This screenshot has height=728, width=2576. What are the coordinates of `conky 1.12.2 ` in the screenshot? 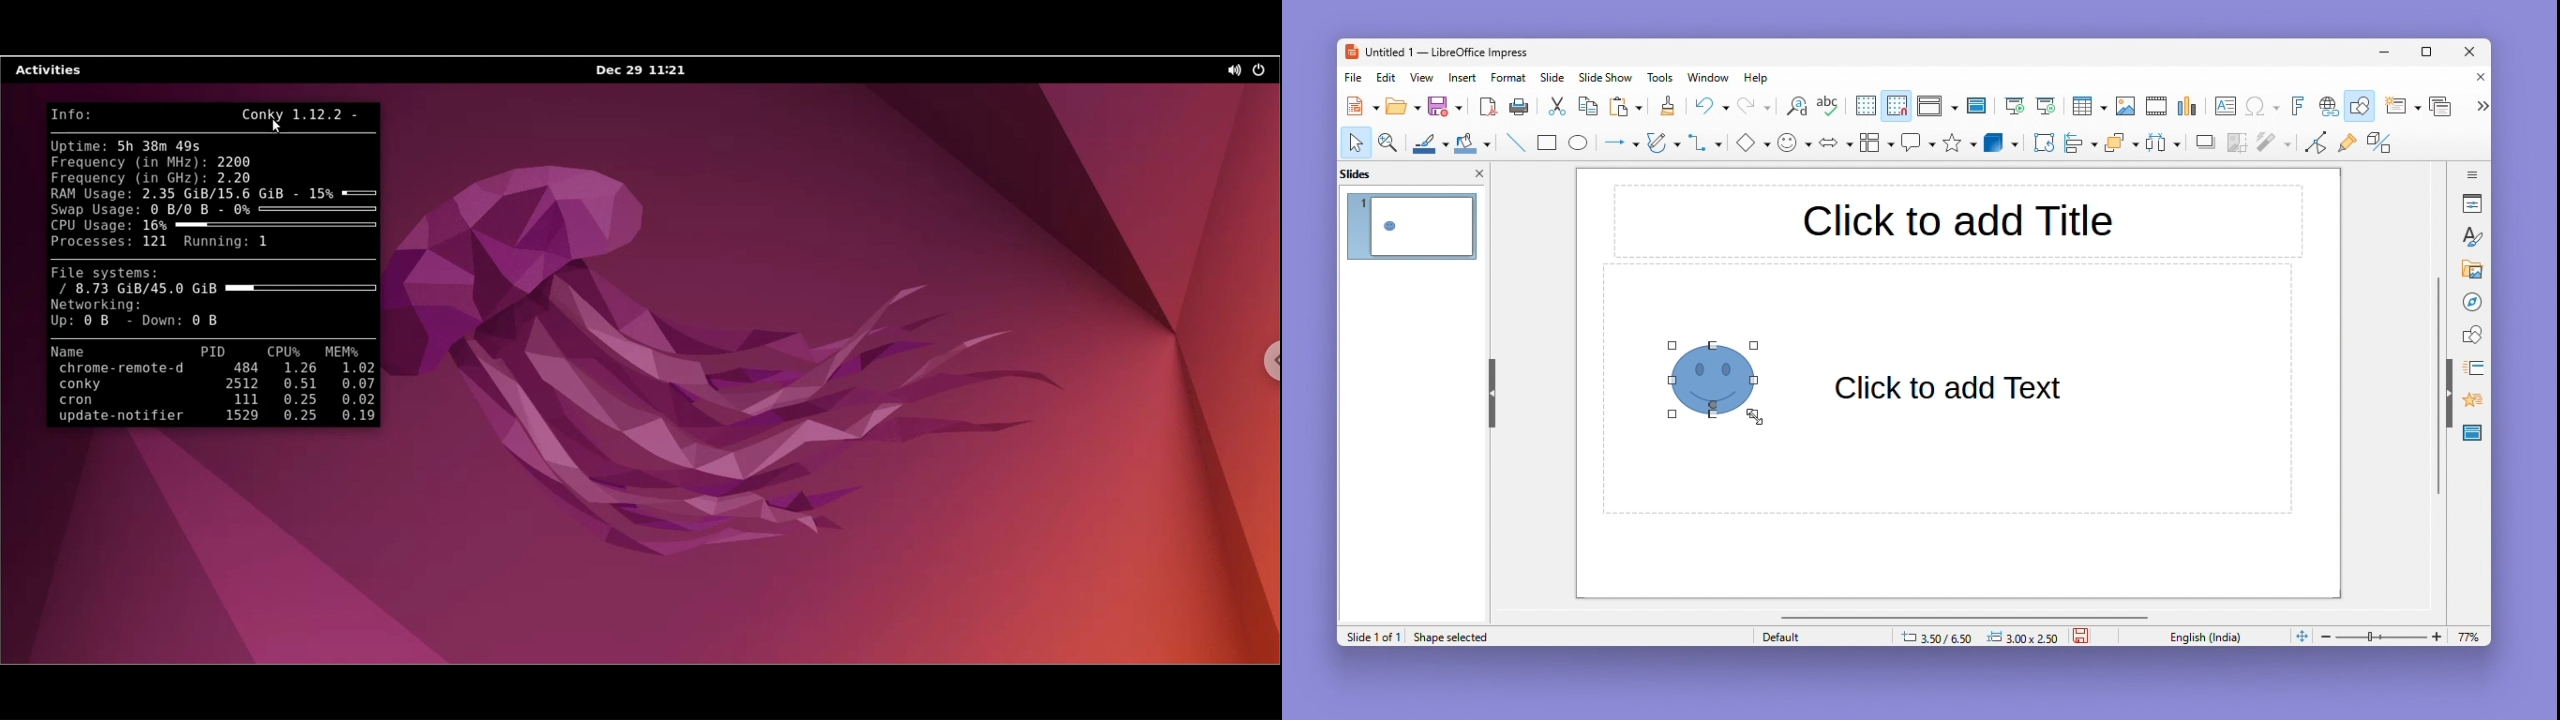 It's located at (297, 115).